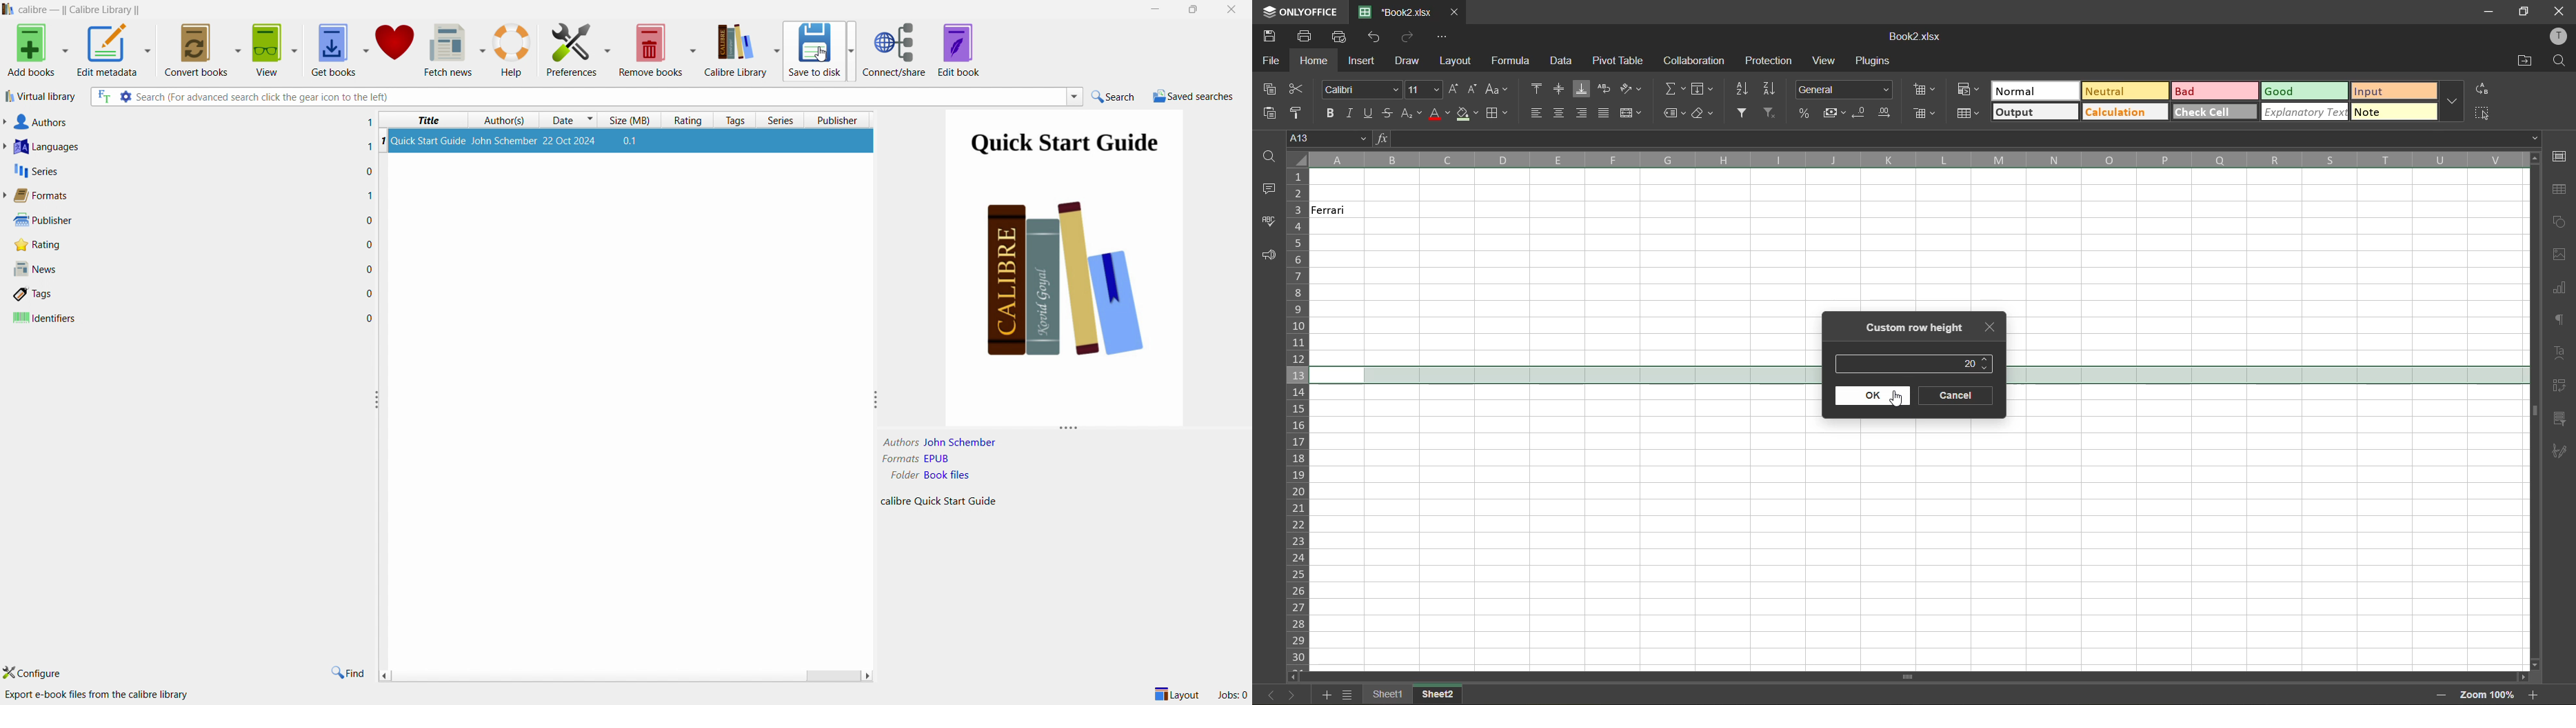 The image size is (2576, 728). I want to click on saved searches, so click(1194, 96).